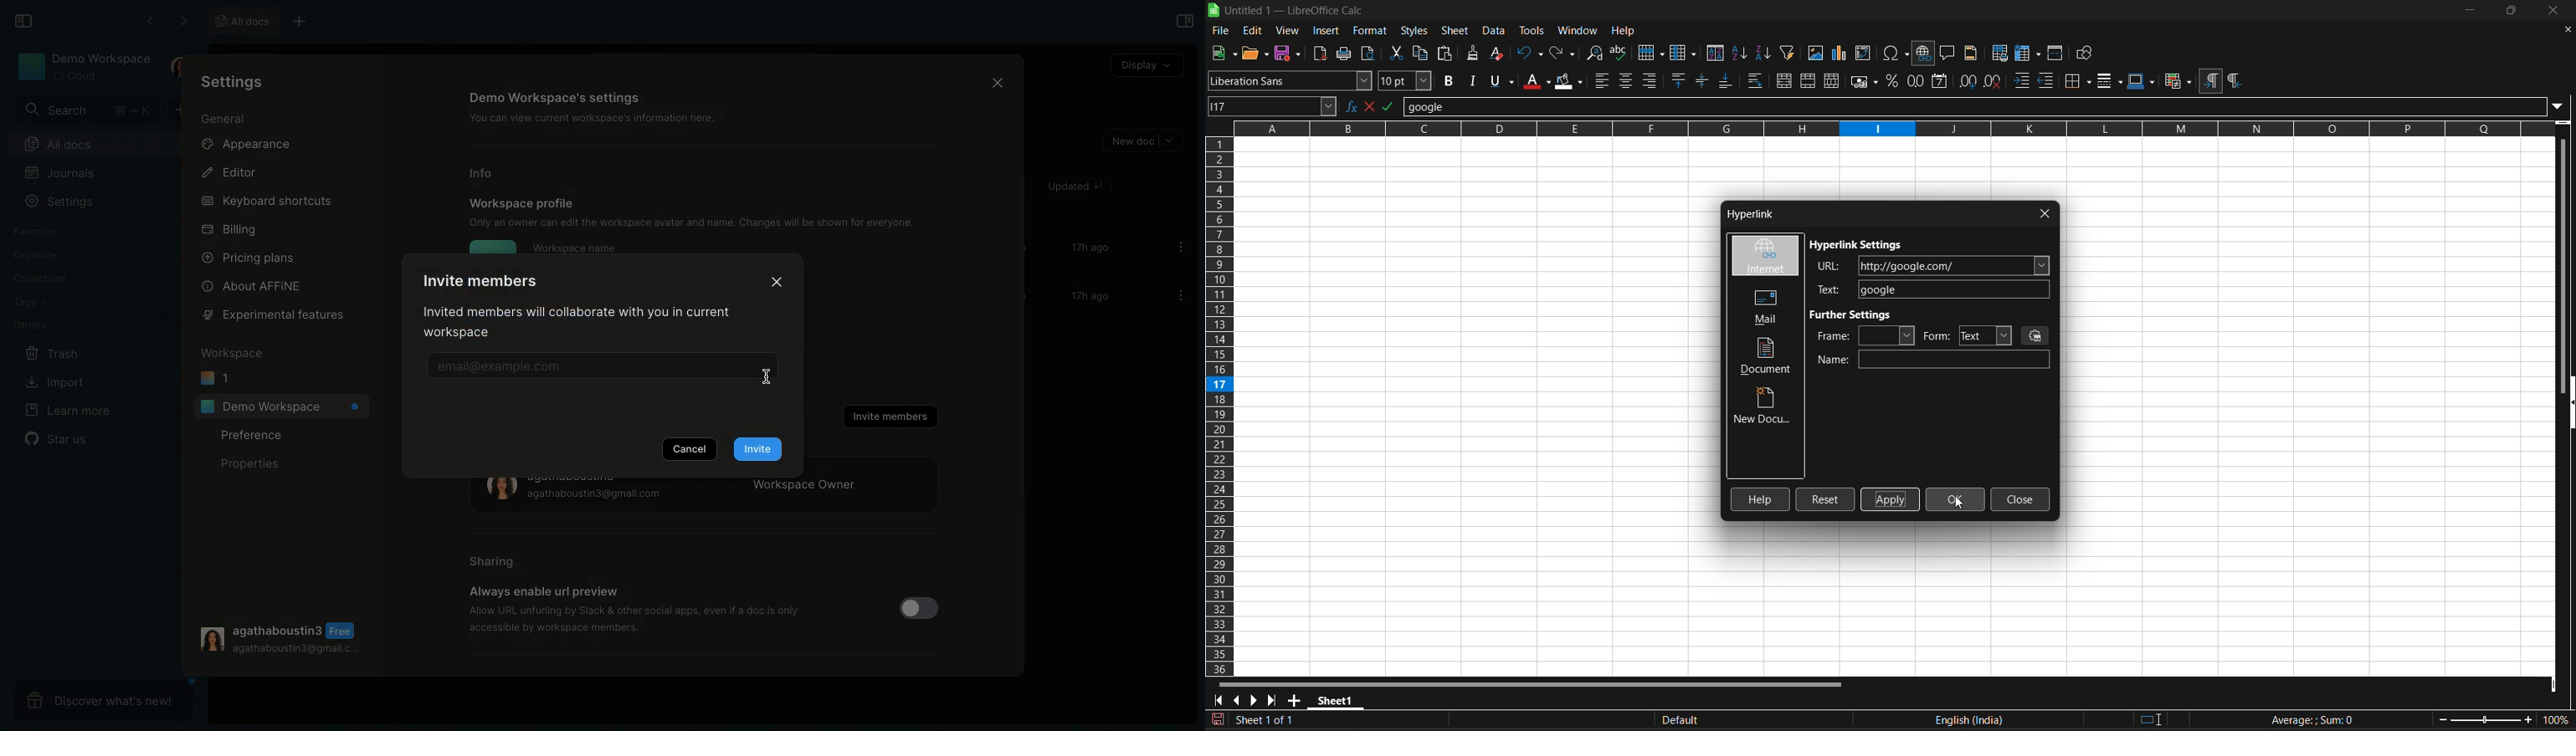 The image size is (2576, 756). Describe the element at coordinates (239, 84) in the screenshot. I see `Settings` at that location.